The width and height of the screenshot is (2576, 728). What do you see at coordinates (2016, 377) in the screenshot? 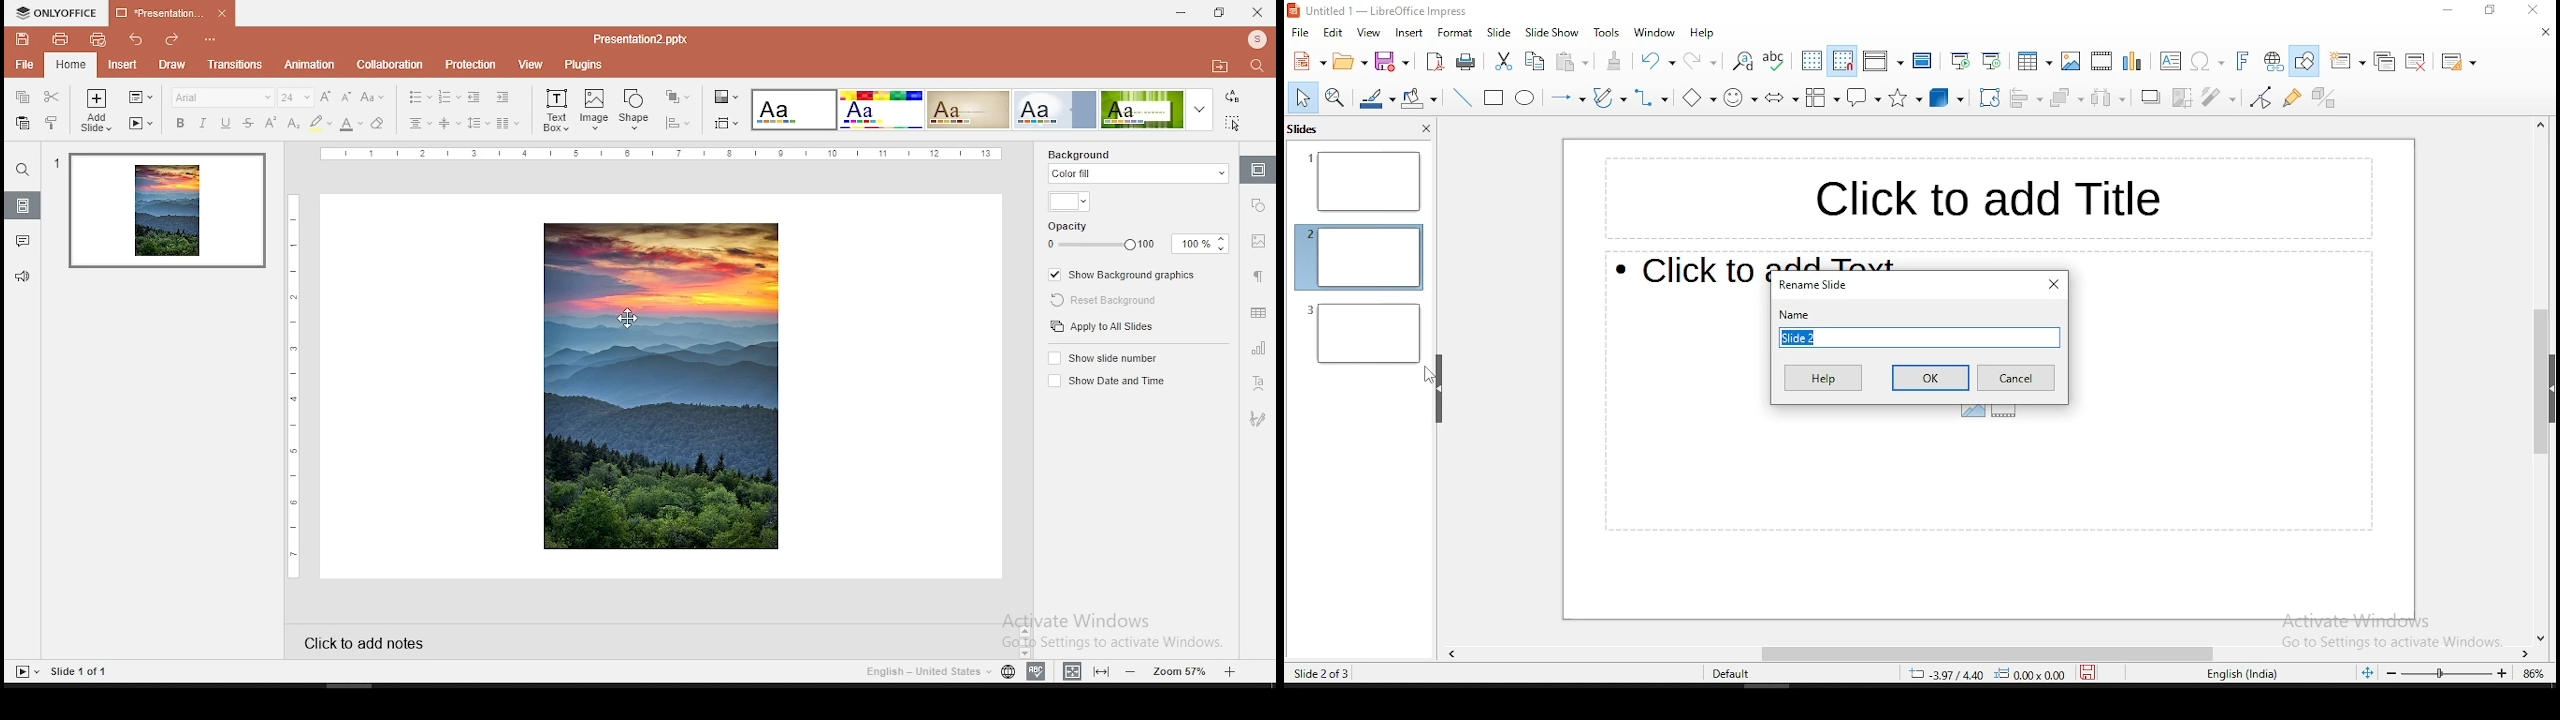
I see `cancel` at bounding box center [2016, 377].